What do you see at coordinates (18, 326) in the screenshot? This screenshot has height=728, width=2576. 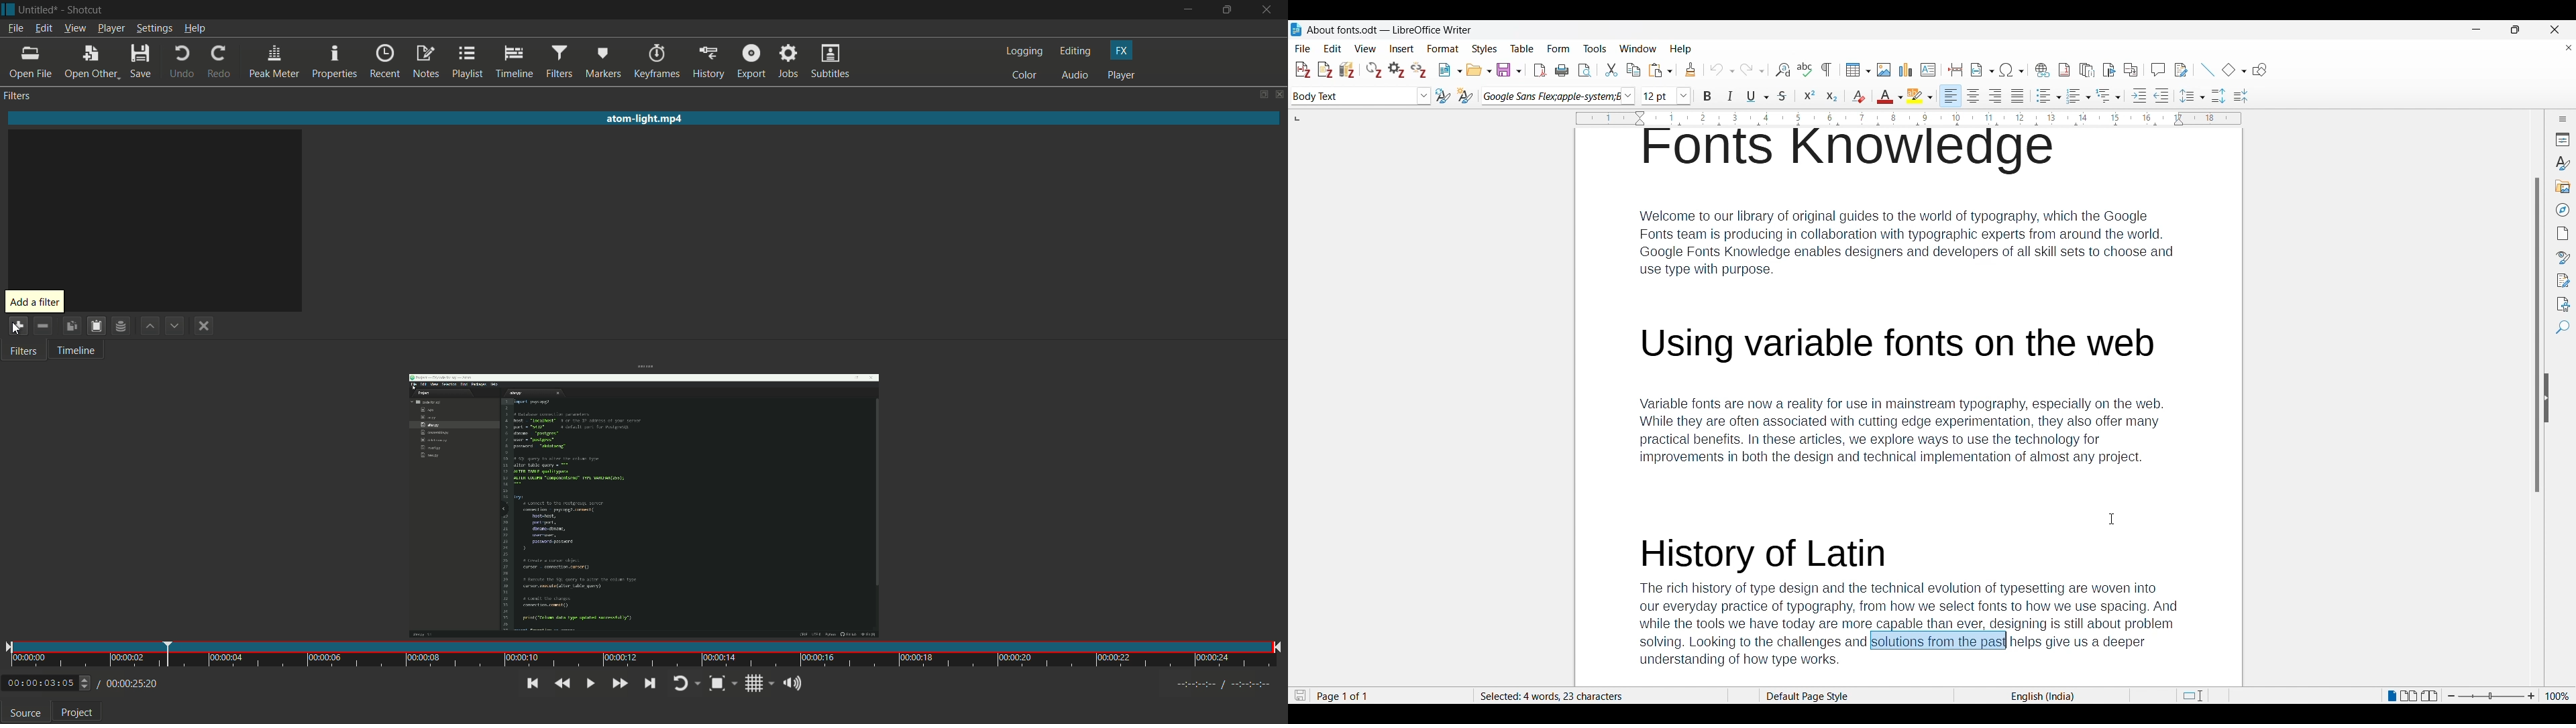 I see `cursor` at bounding box center [18, 326].